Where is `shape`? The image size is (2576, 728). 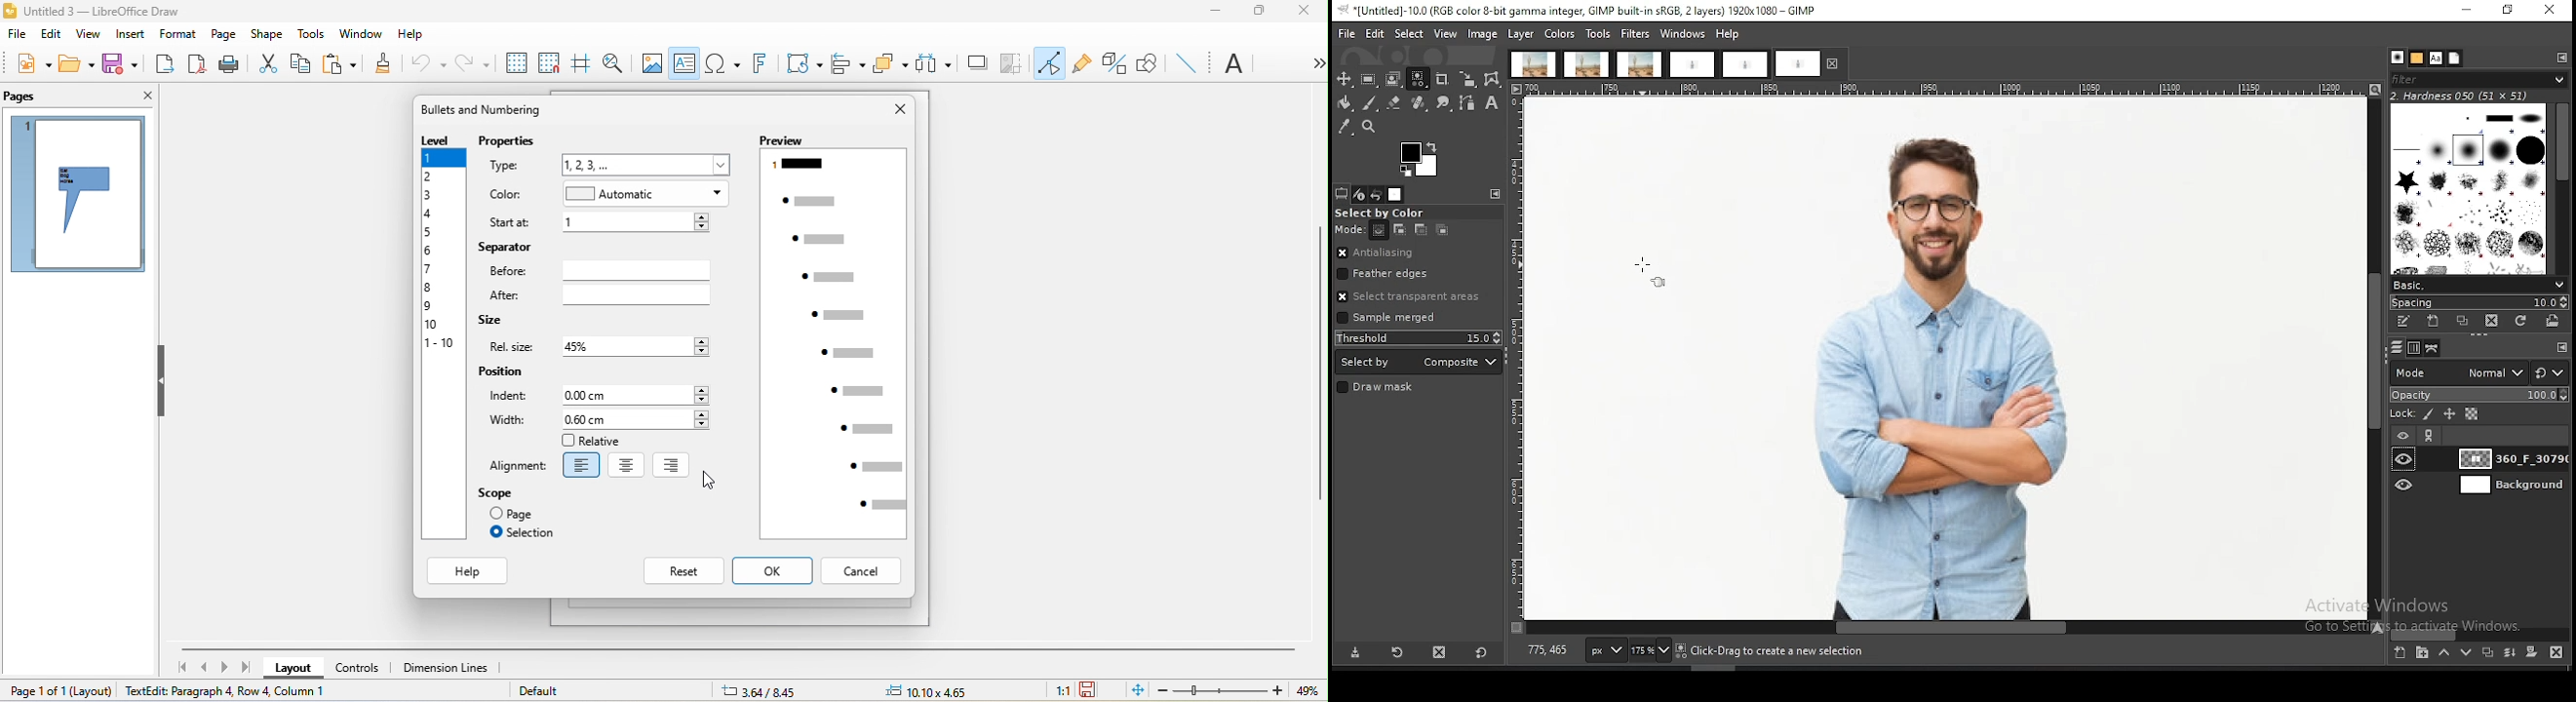 shape is located at coordinates (268, 34).